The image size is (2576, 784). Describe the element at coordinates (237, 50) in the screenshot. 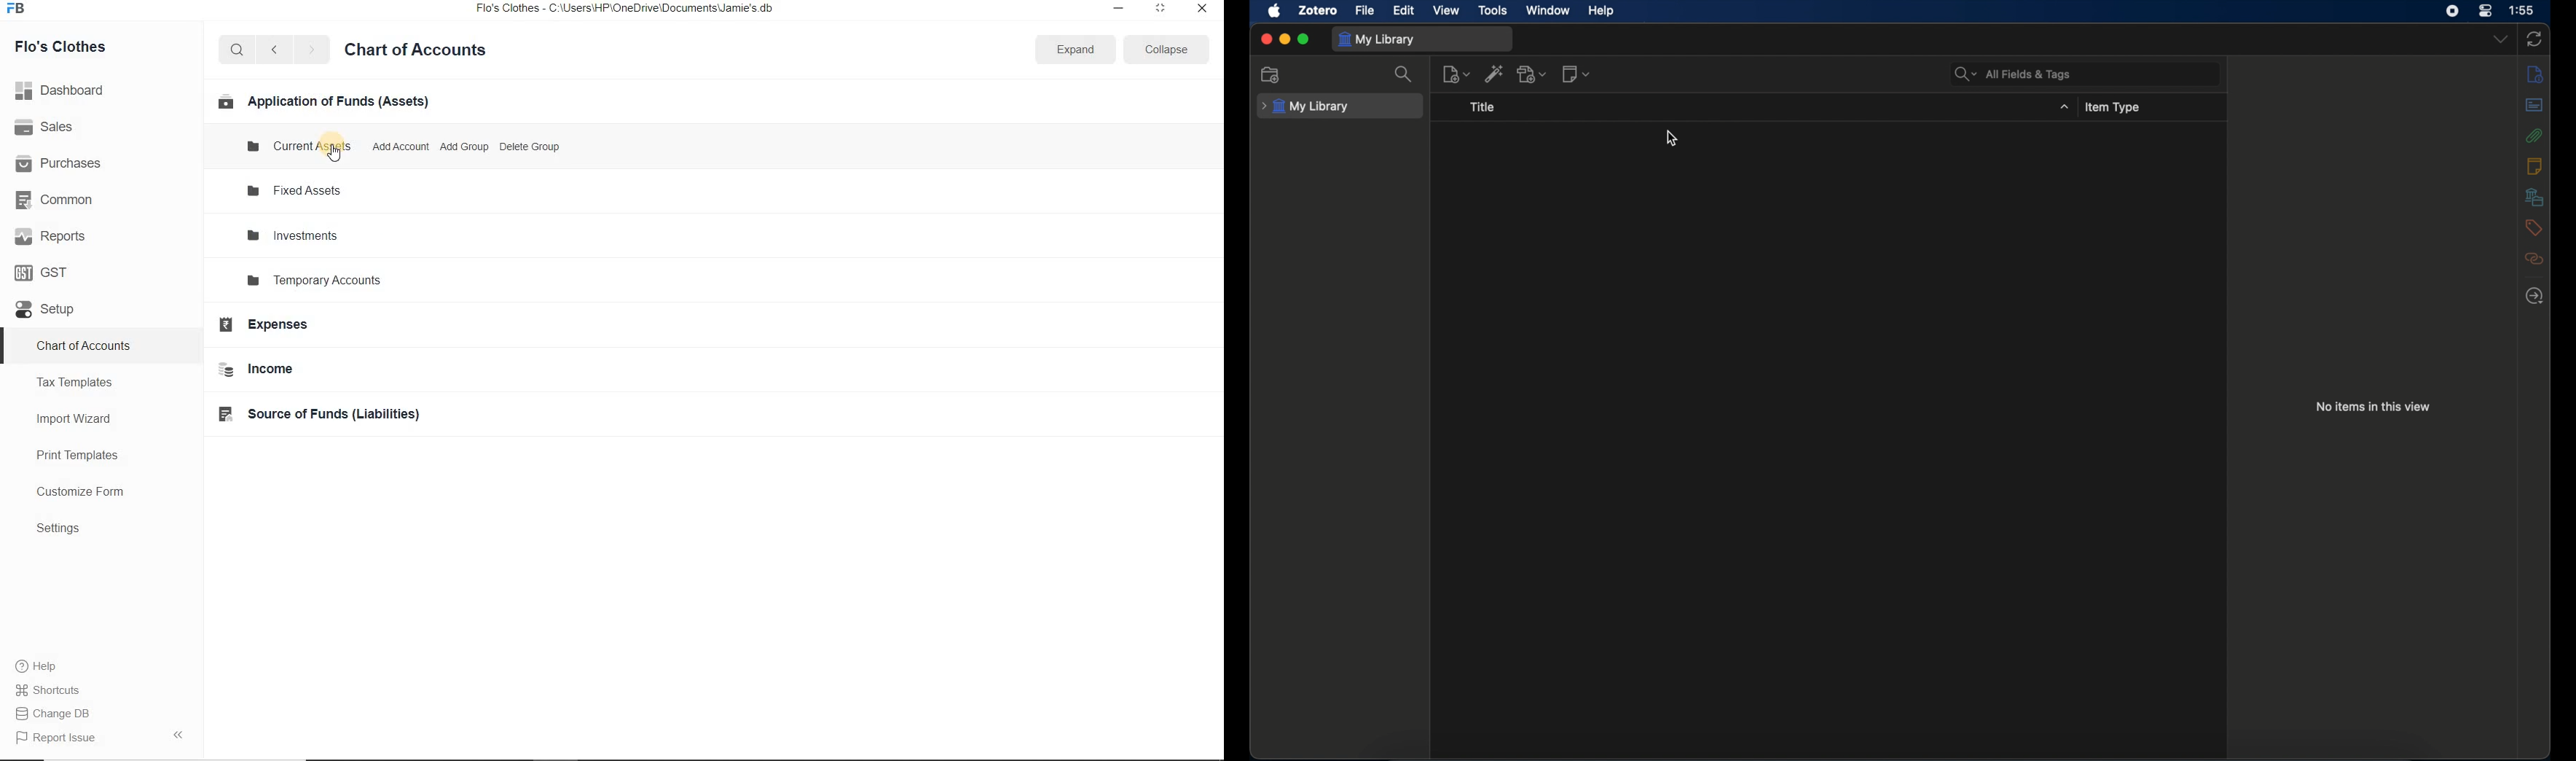

I see `search` at that location.